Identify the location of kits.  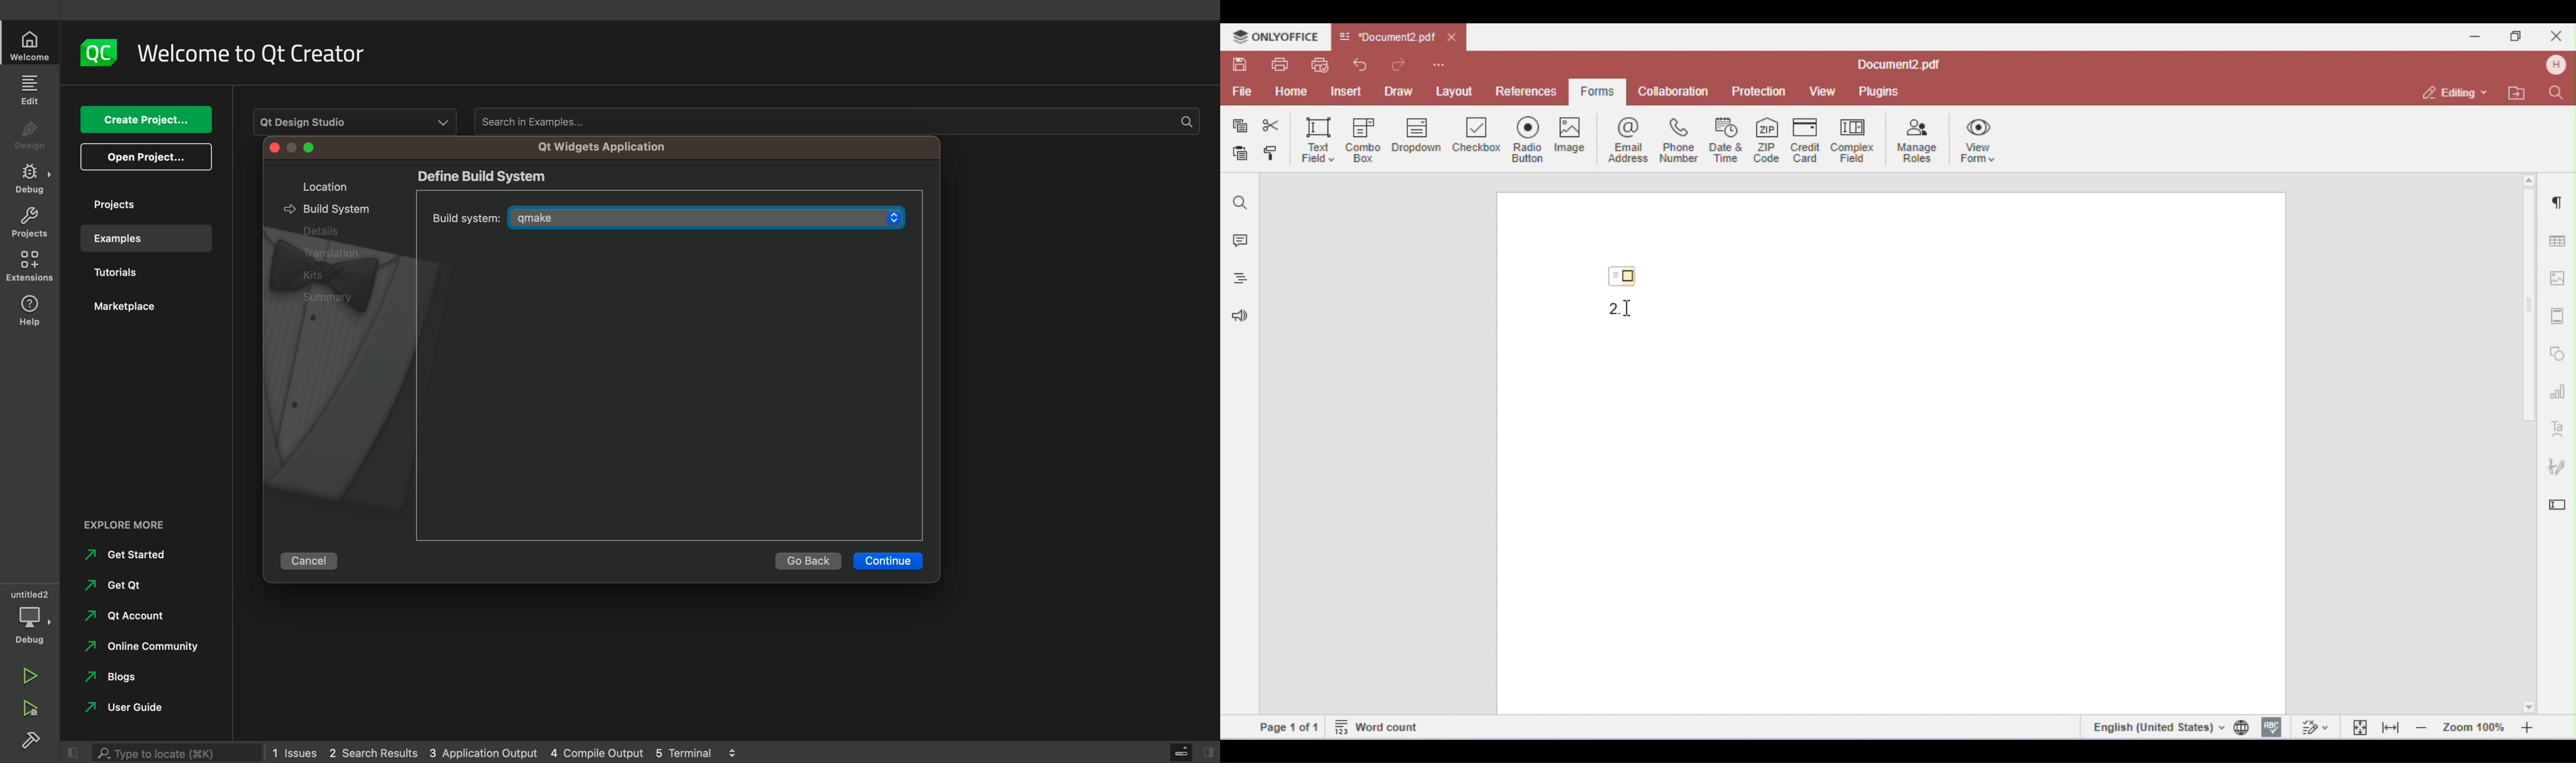
(319, 275).